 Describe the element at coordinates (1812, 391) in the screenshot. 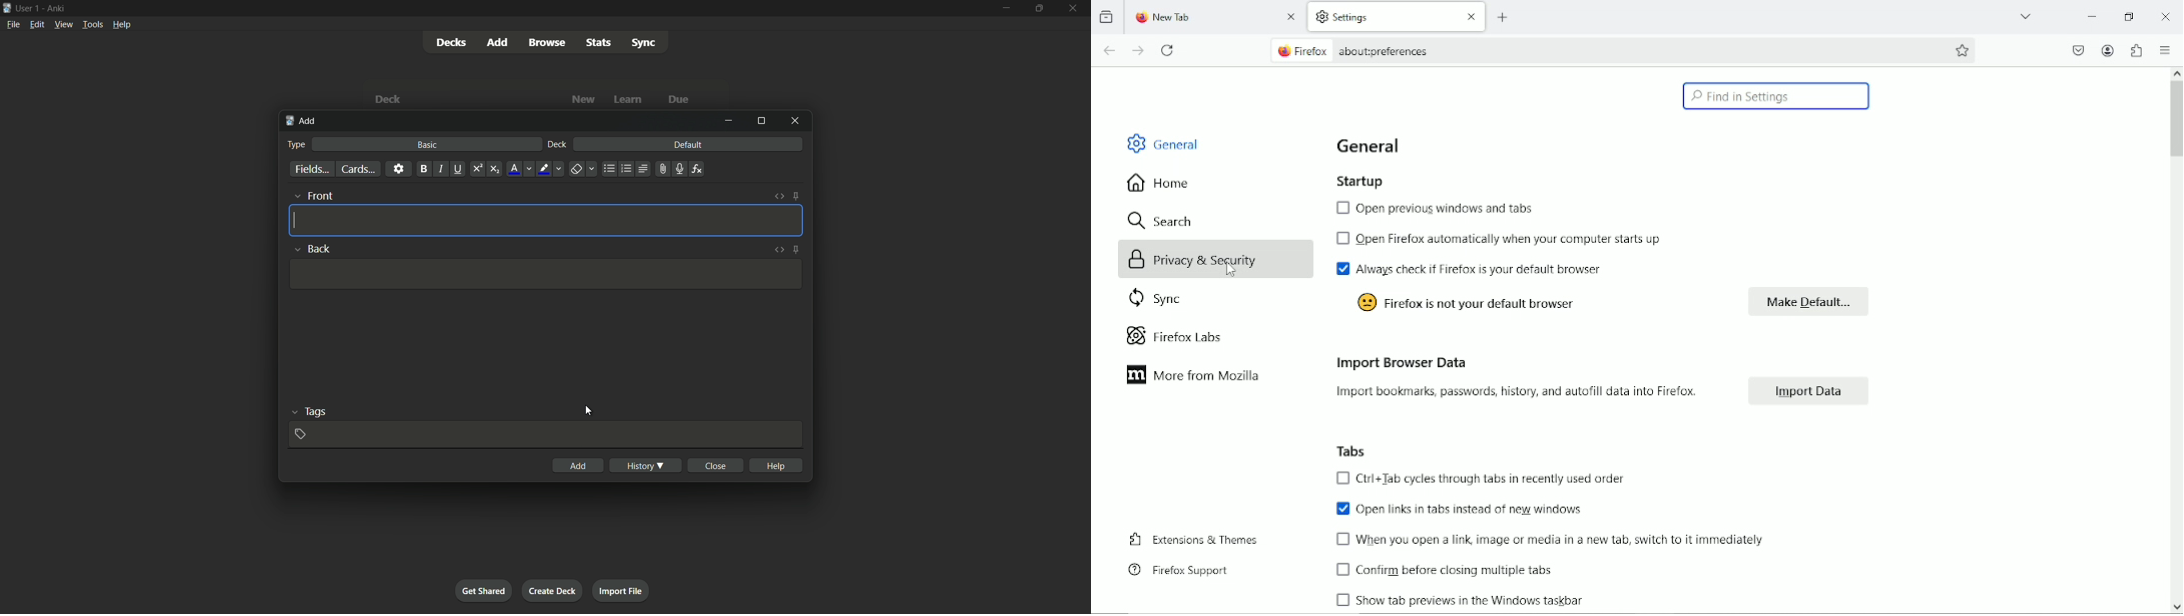

I see `import data` at that location.